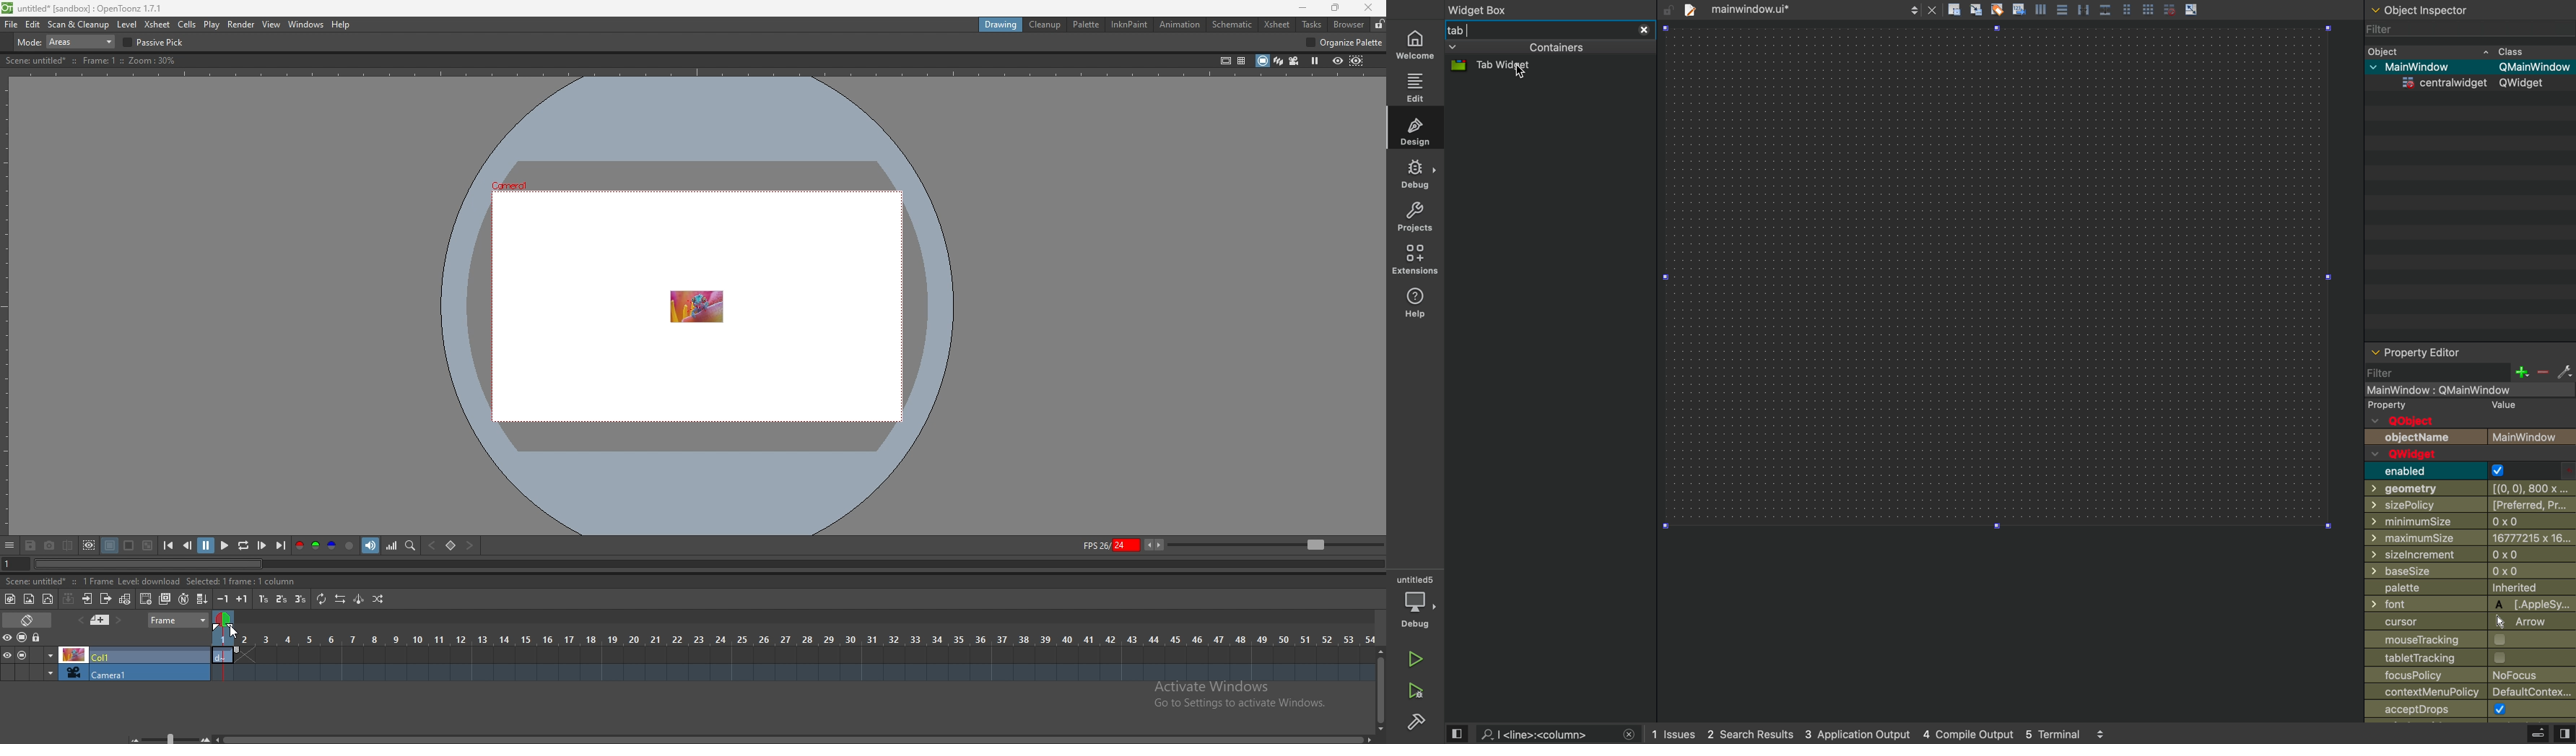  What do you see at coordinates (2471, 659) in the screenshot?
I see `labeltracking` at bounding box center [2471, 659].